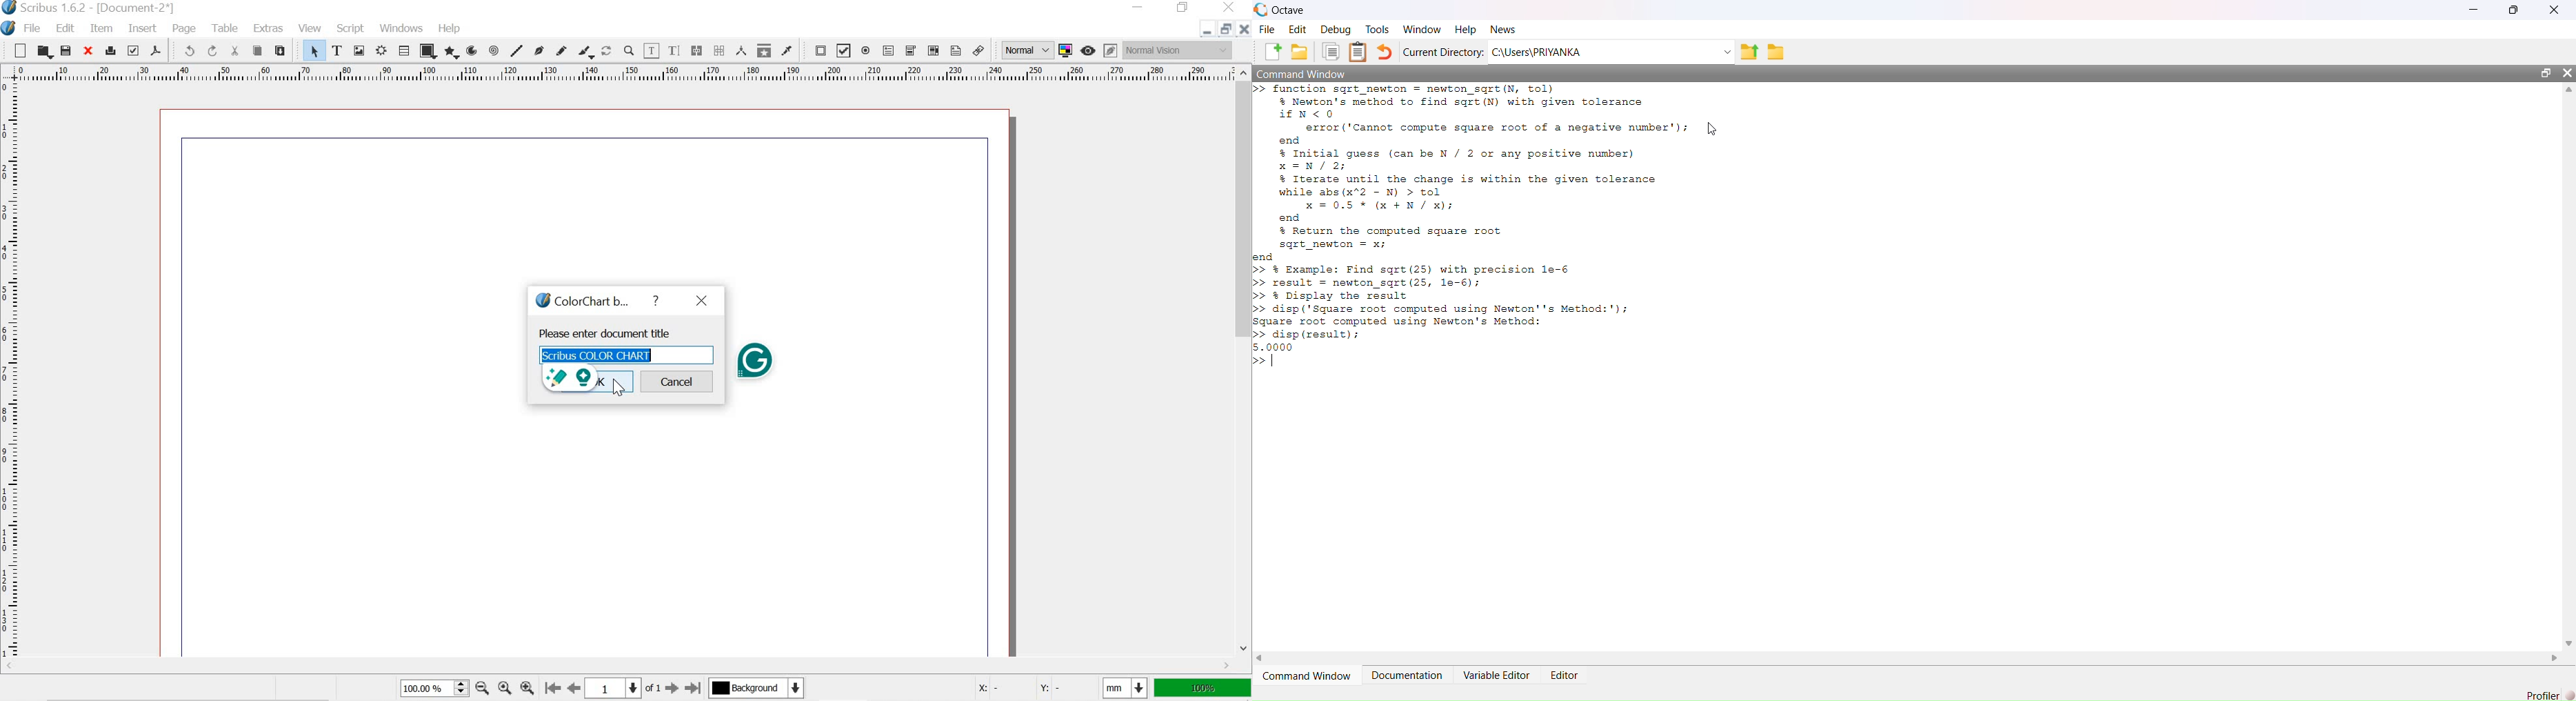 This screenshot has width=2576, height=728. Describe the element at coordinates (551, 687) in the screenshot. I see `First page` at that location.